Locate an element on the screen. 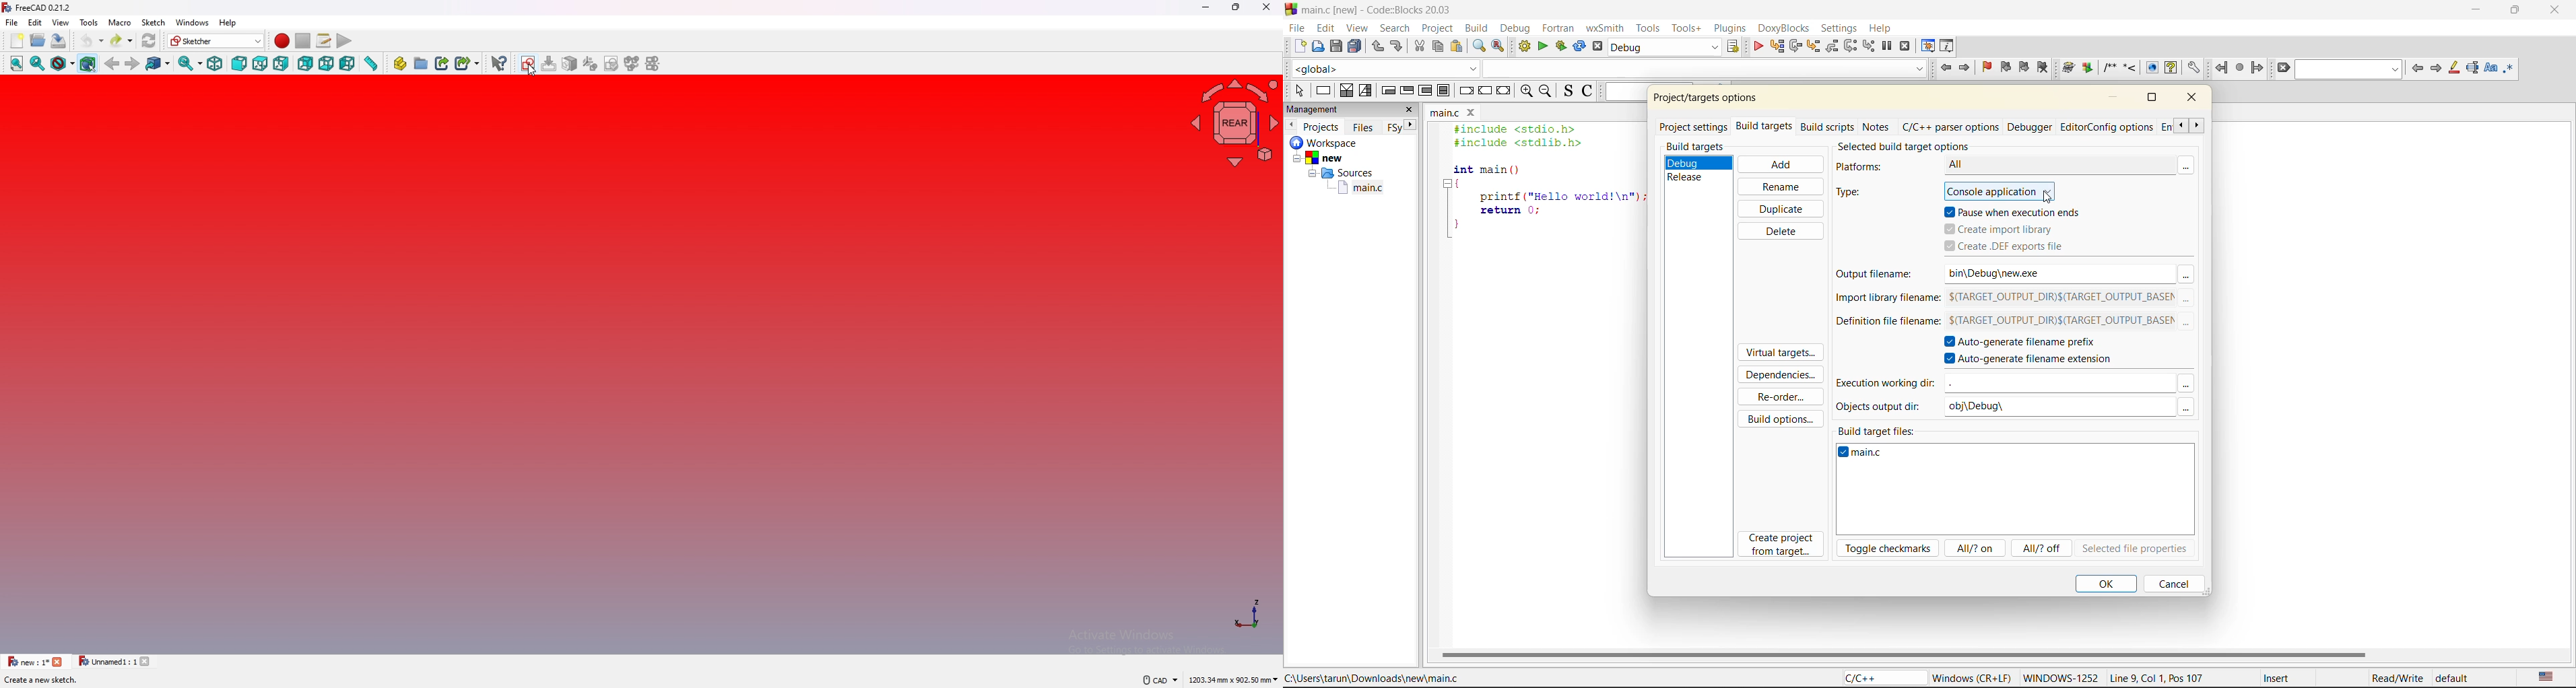 This screenshot has width=2576, height=700. selected text is located at coordinates (2473, 69).